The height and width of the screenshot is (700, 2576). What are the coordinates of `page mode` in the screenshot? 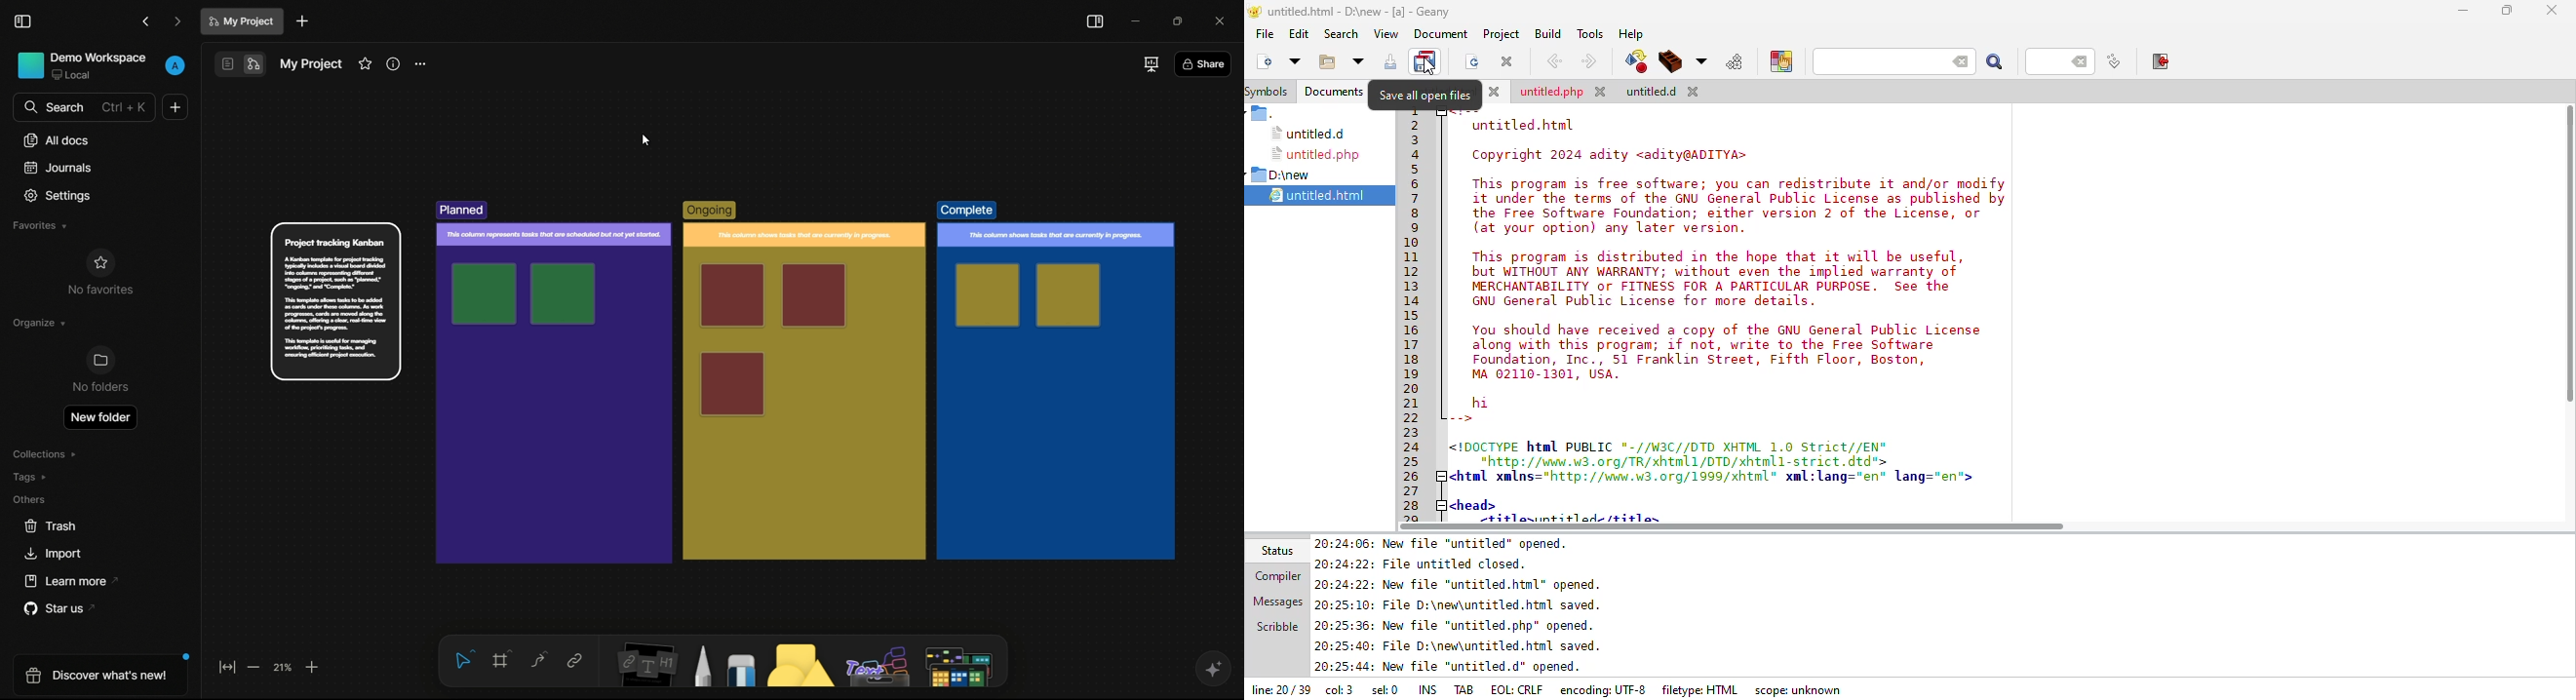 It's located at (226, 64).